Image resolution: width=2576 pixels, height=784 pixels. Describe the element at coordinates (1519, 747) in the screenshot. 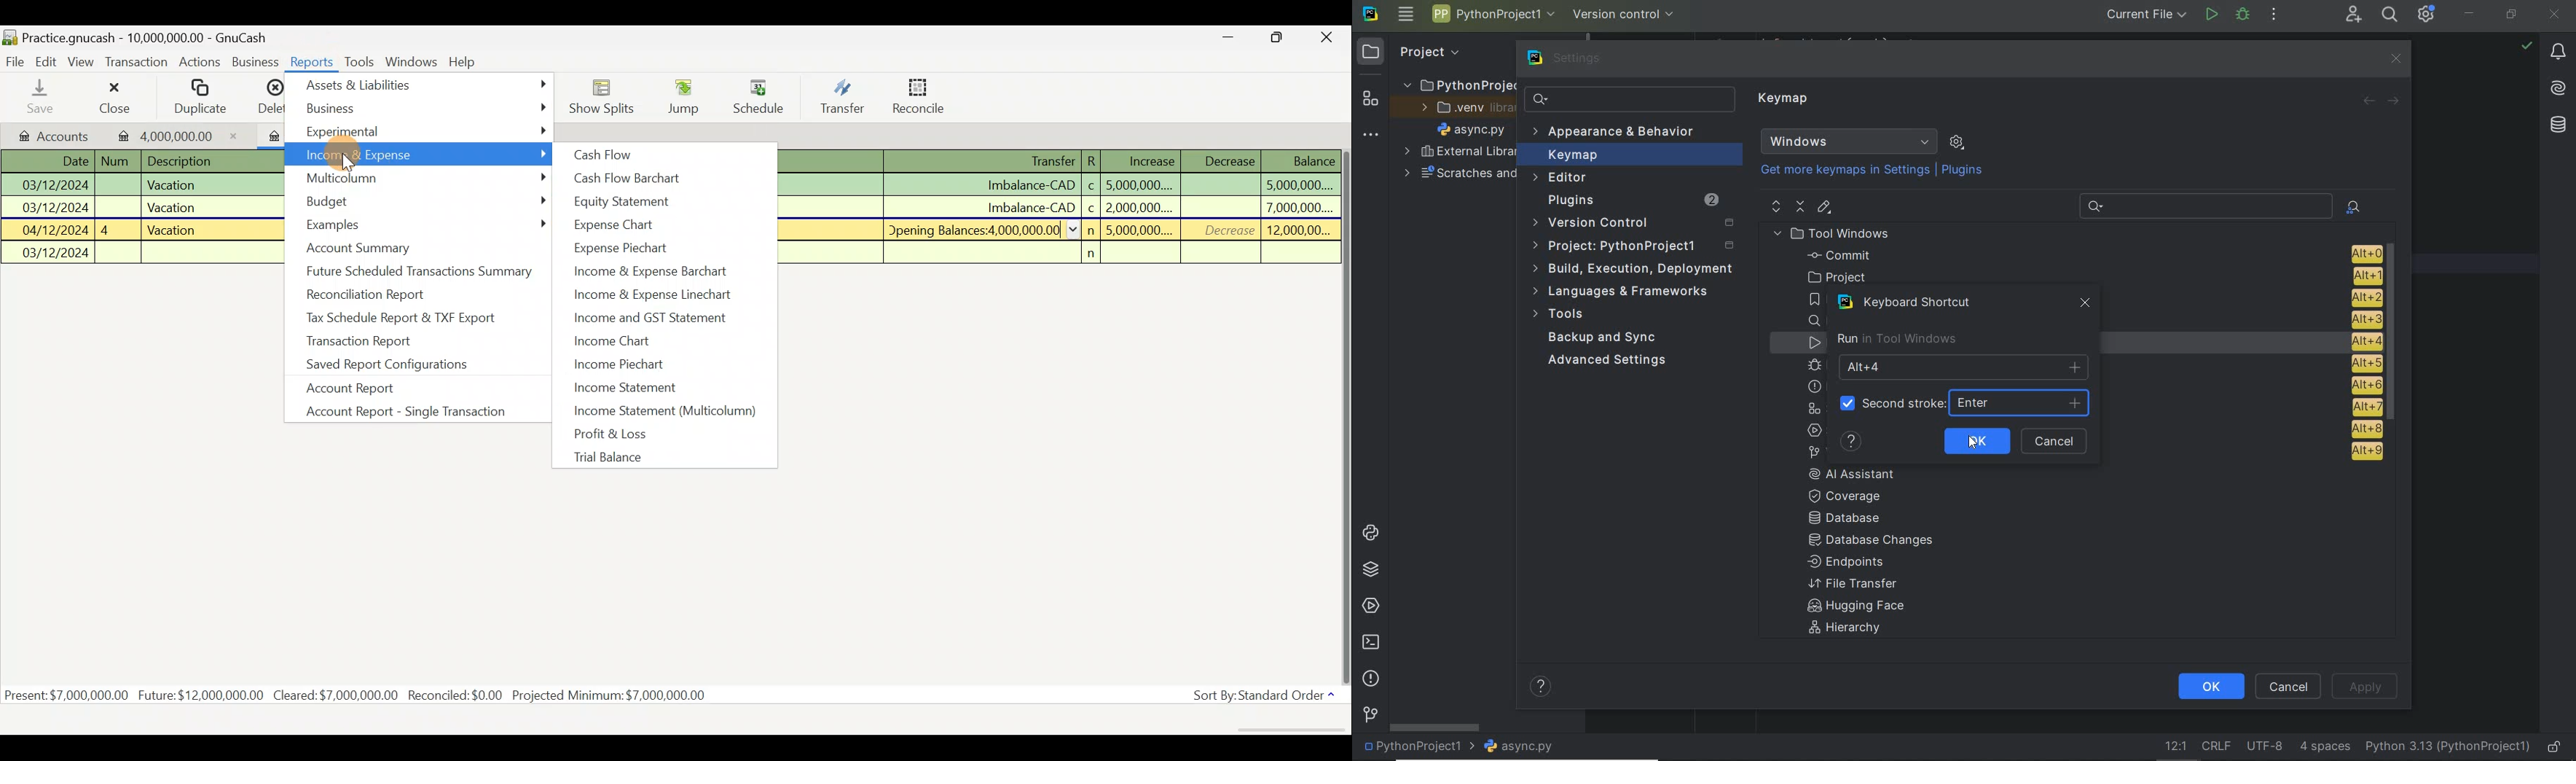

I see `file name` at that location.